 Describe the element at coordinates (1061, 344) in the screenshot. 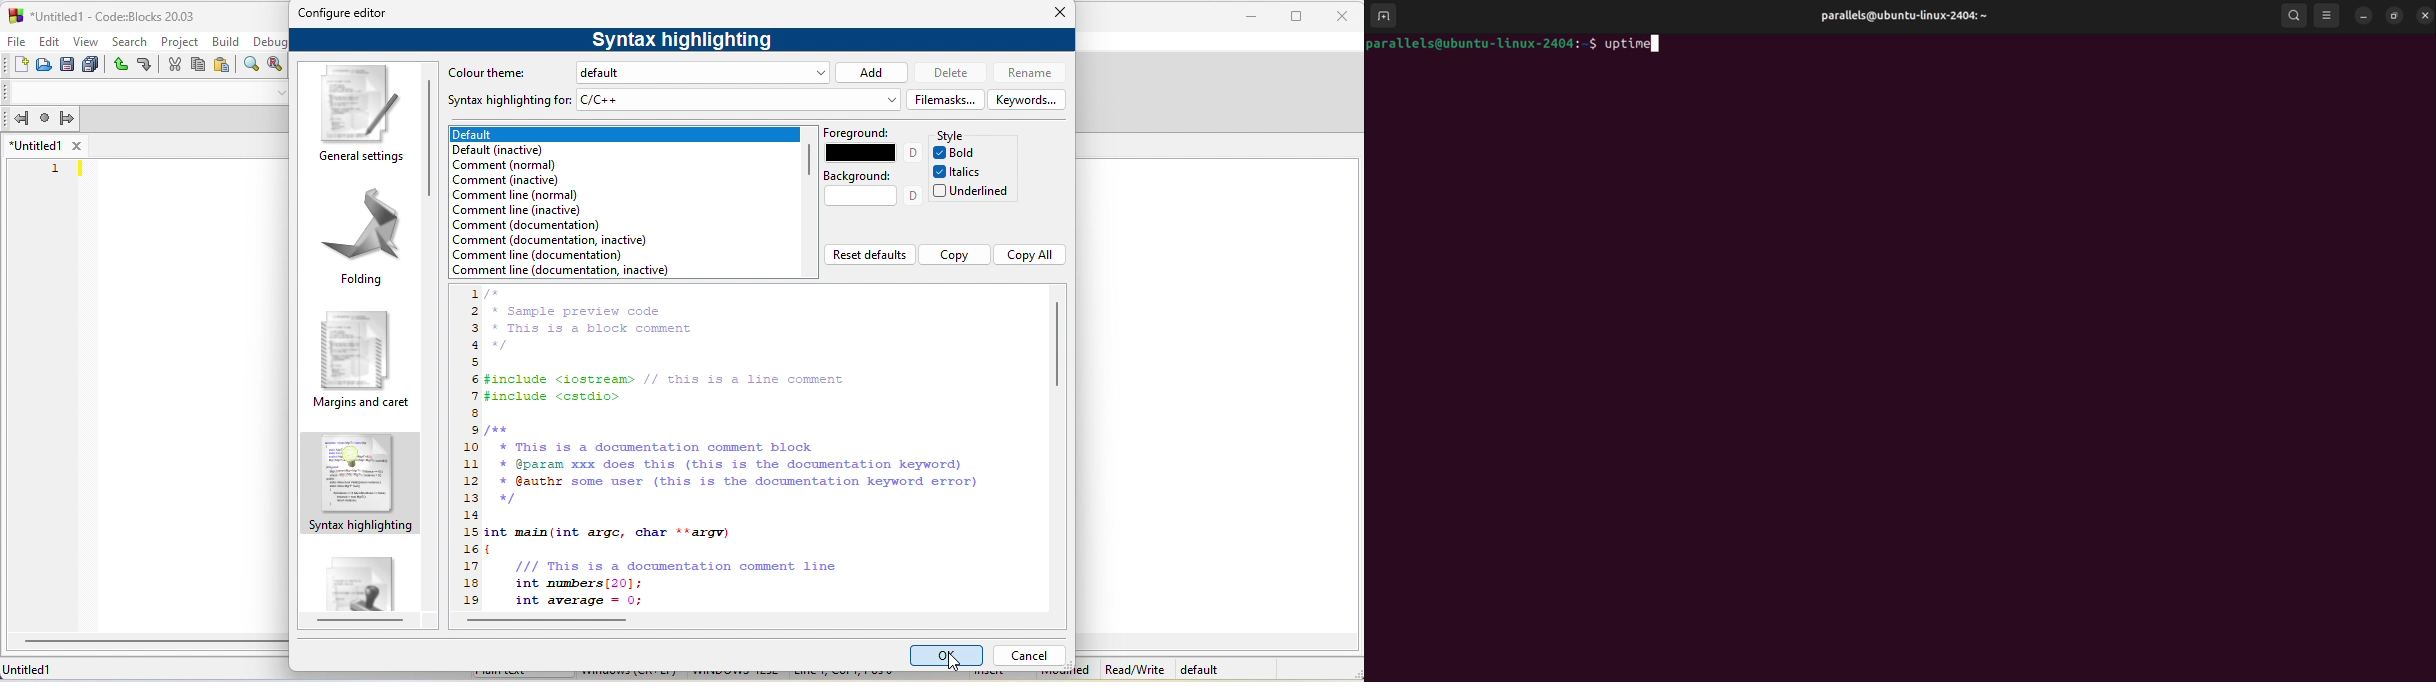

I see `vertical scroll bar` at that location.